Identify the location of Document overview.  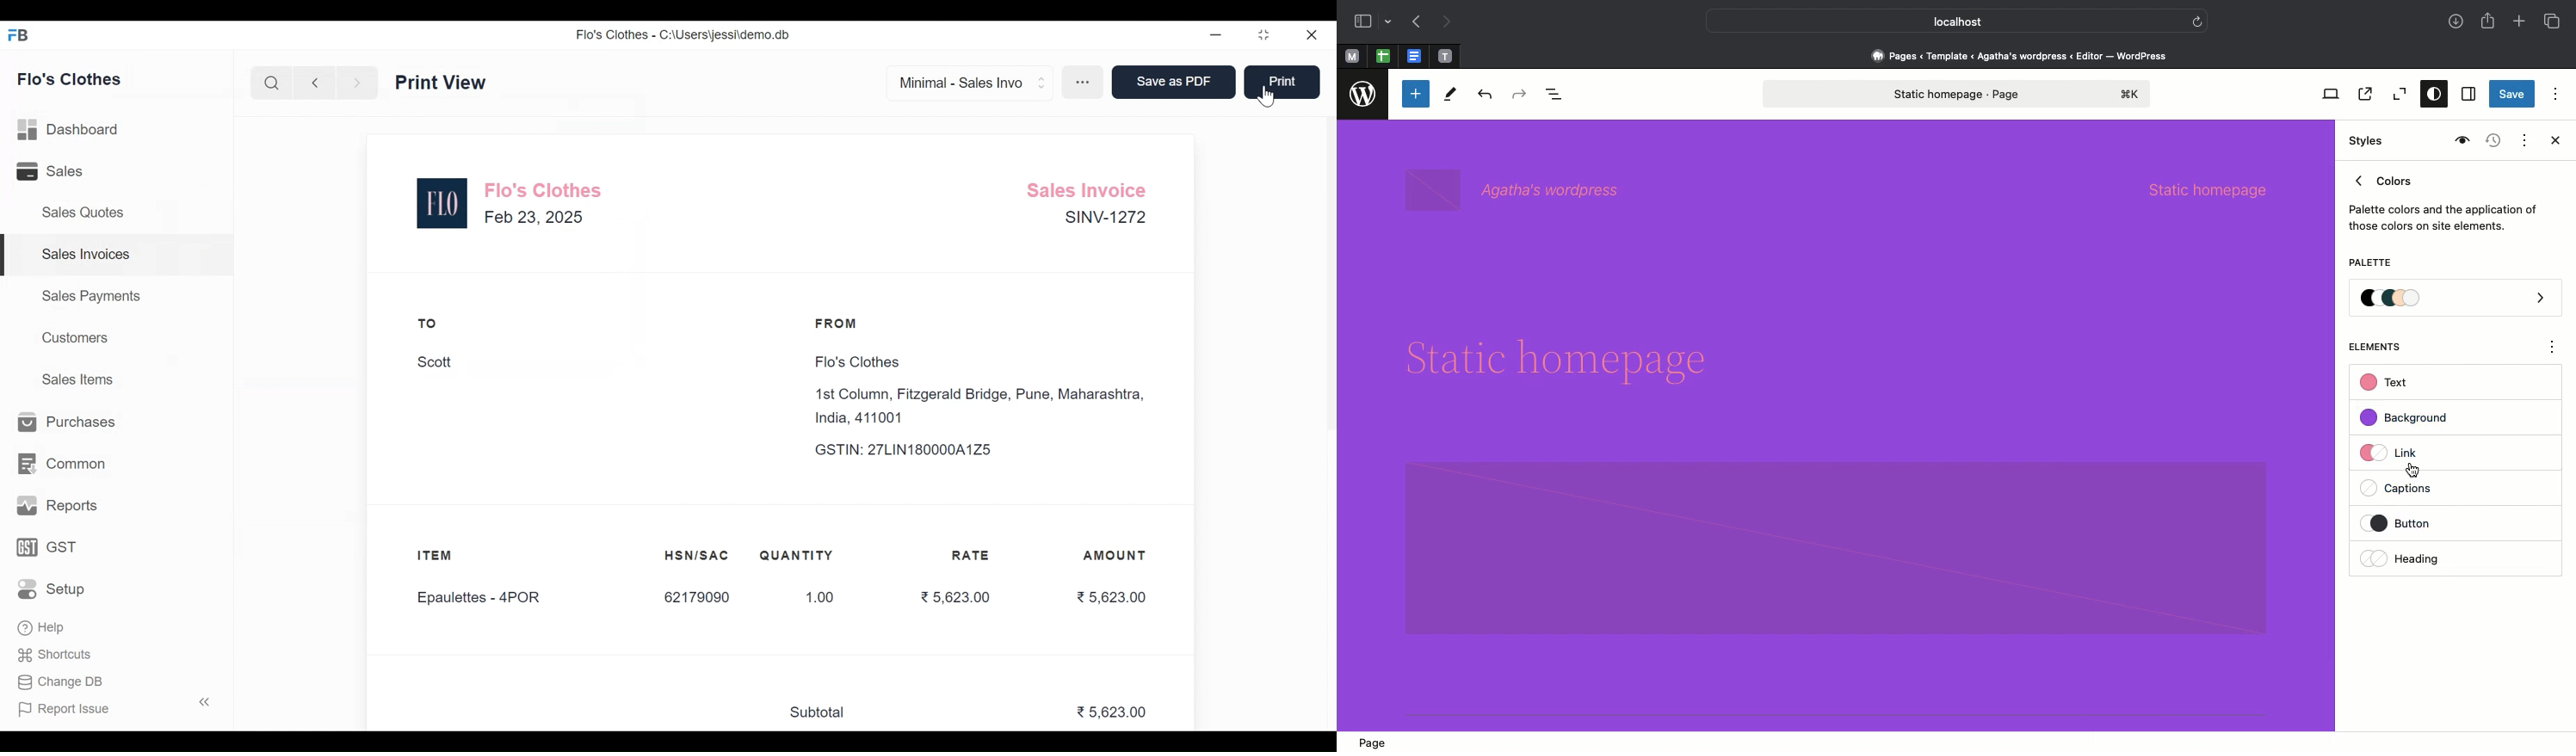
(1558, 96).